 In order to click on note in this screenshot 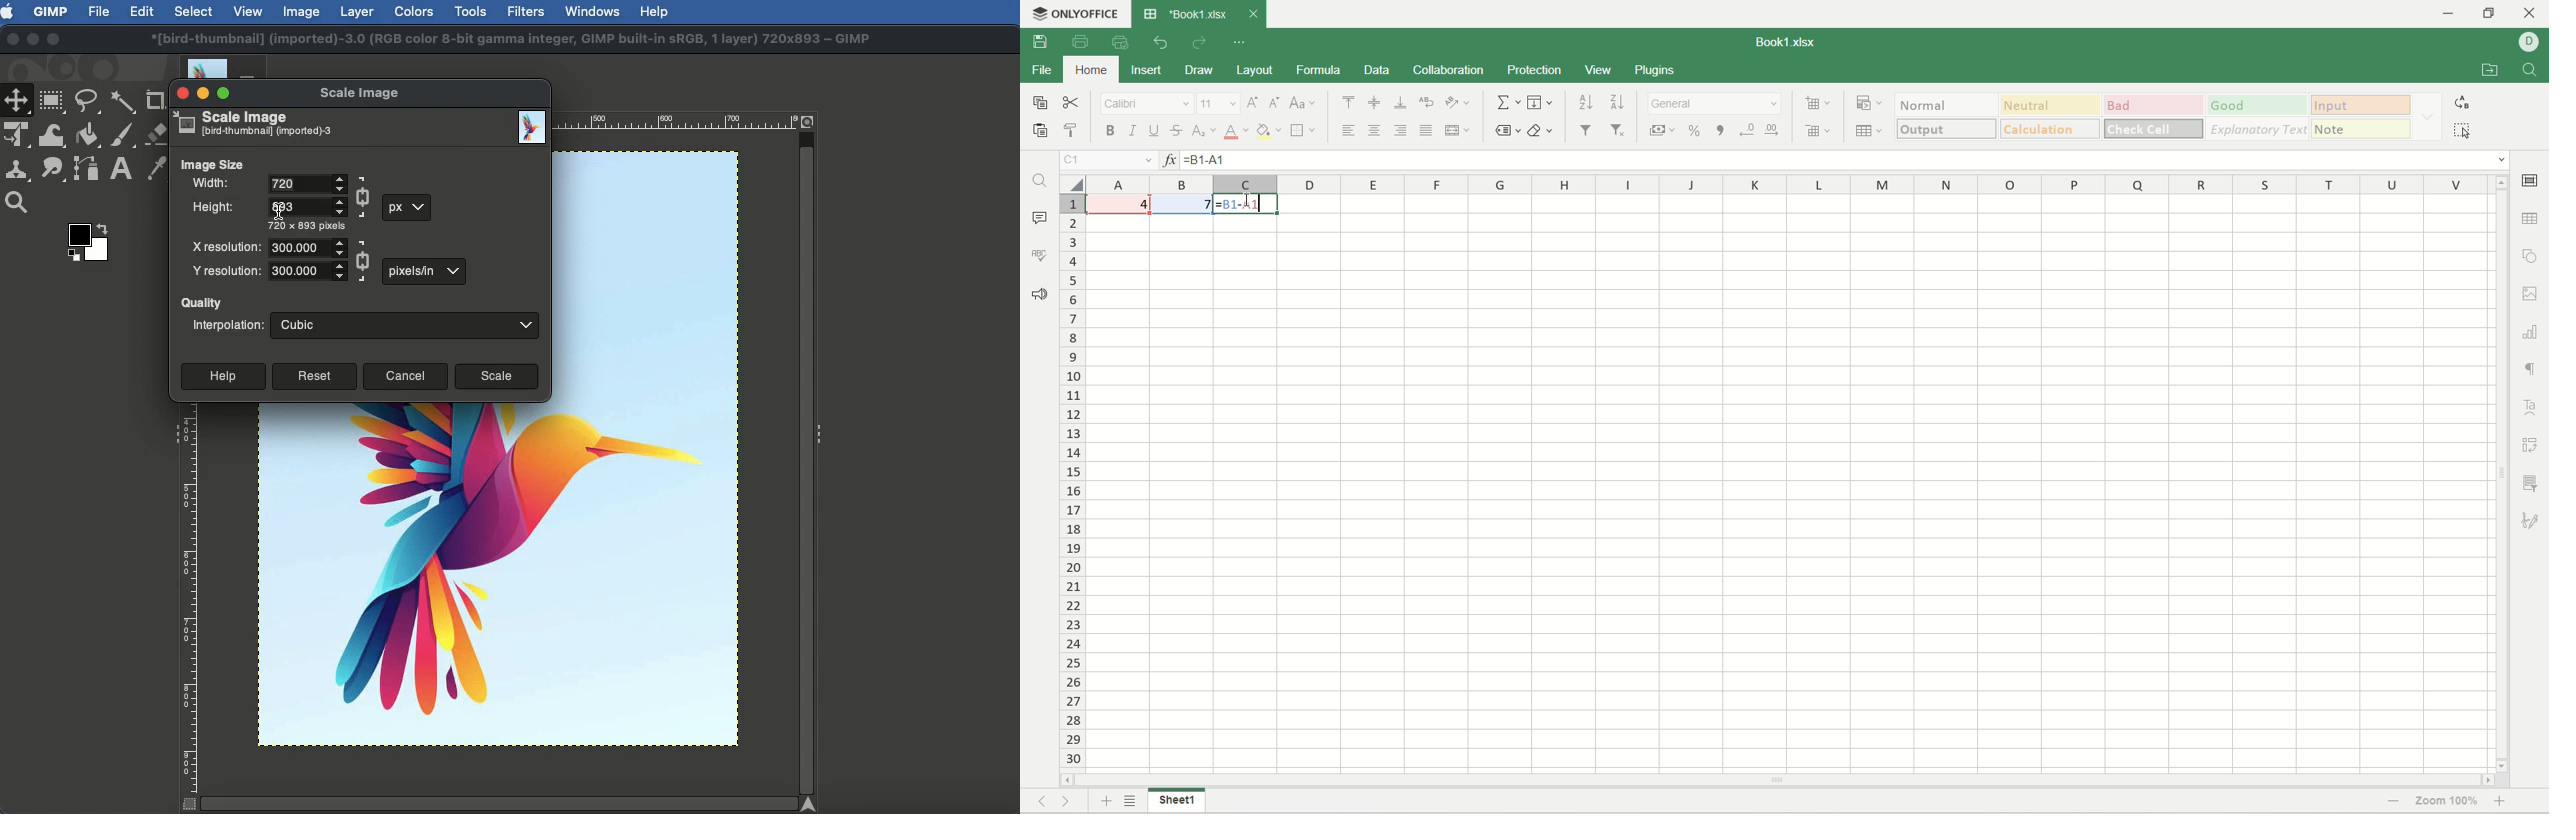, I will do `click(2364, 128)`.